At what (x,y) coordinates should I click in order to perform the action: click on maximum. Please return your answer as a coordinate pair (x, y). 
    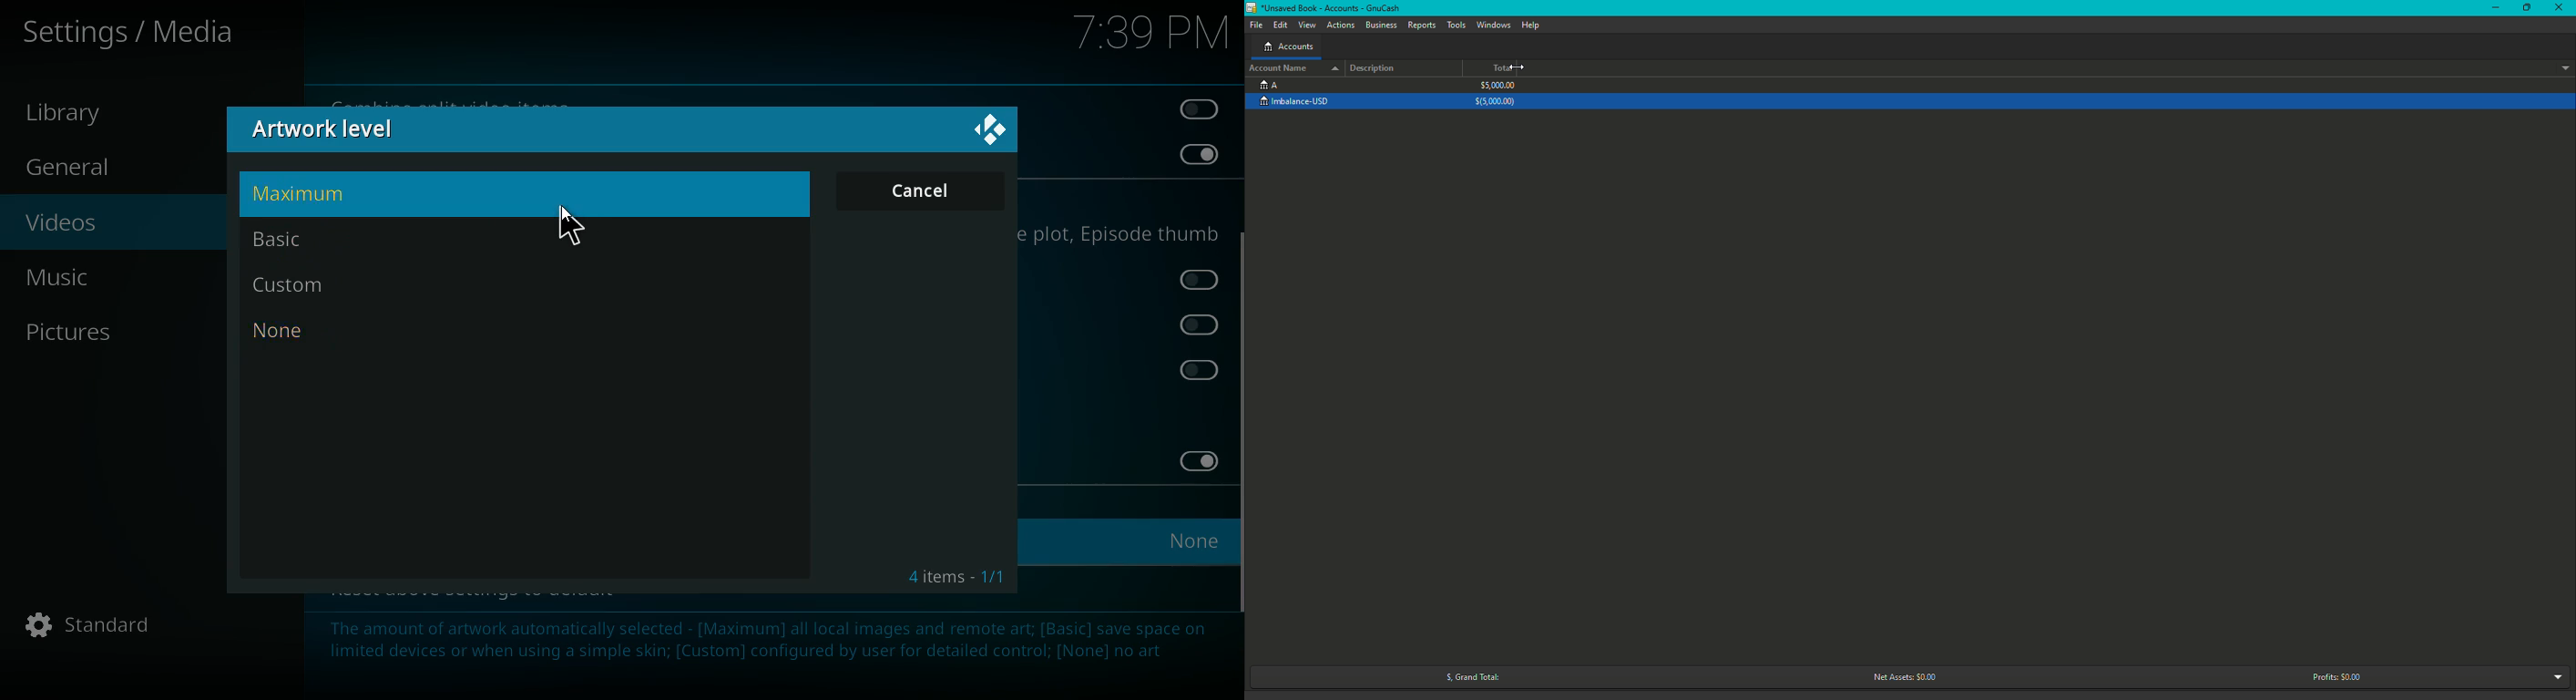
    Looking at the image, I should click on (518, 194).